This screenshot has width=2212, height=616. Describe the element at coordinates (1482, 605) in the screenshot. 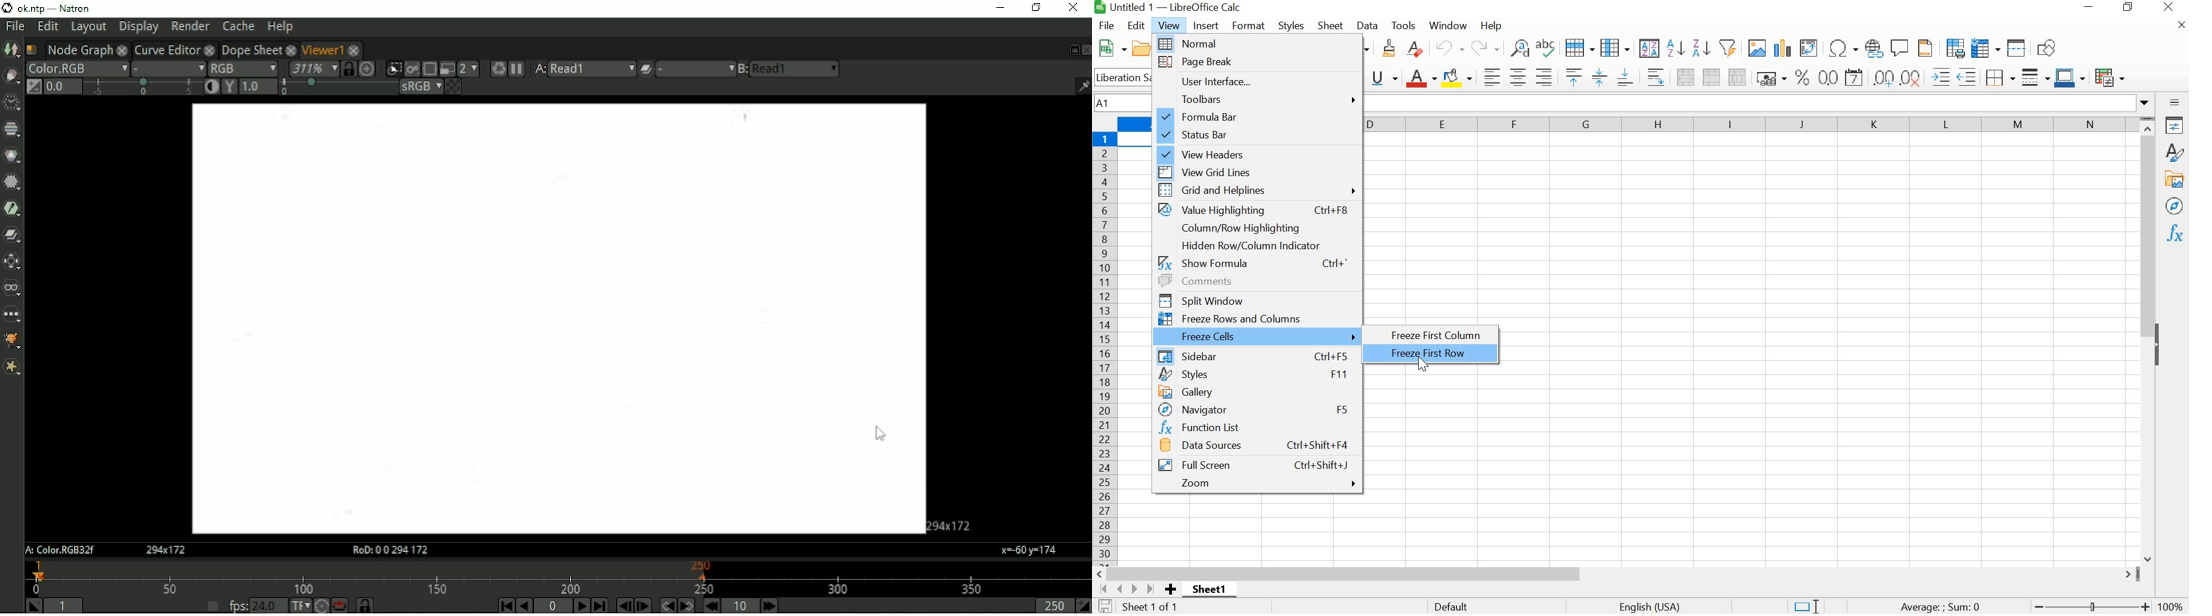

I see `DEFAULT` at that location.